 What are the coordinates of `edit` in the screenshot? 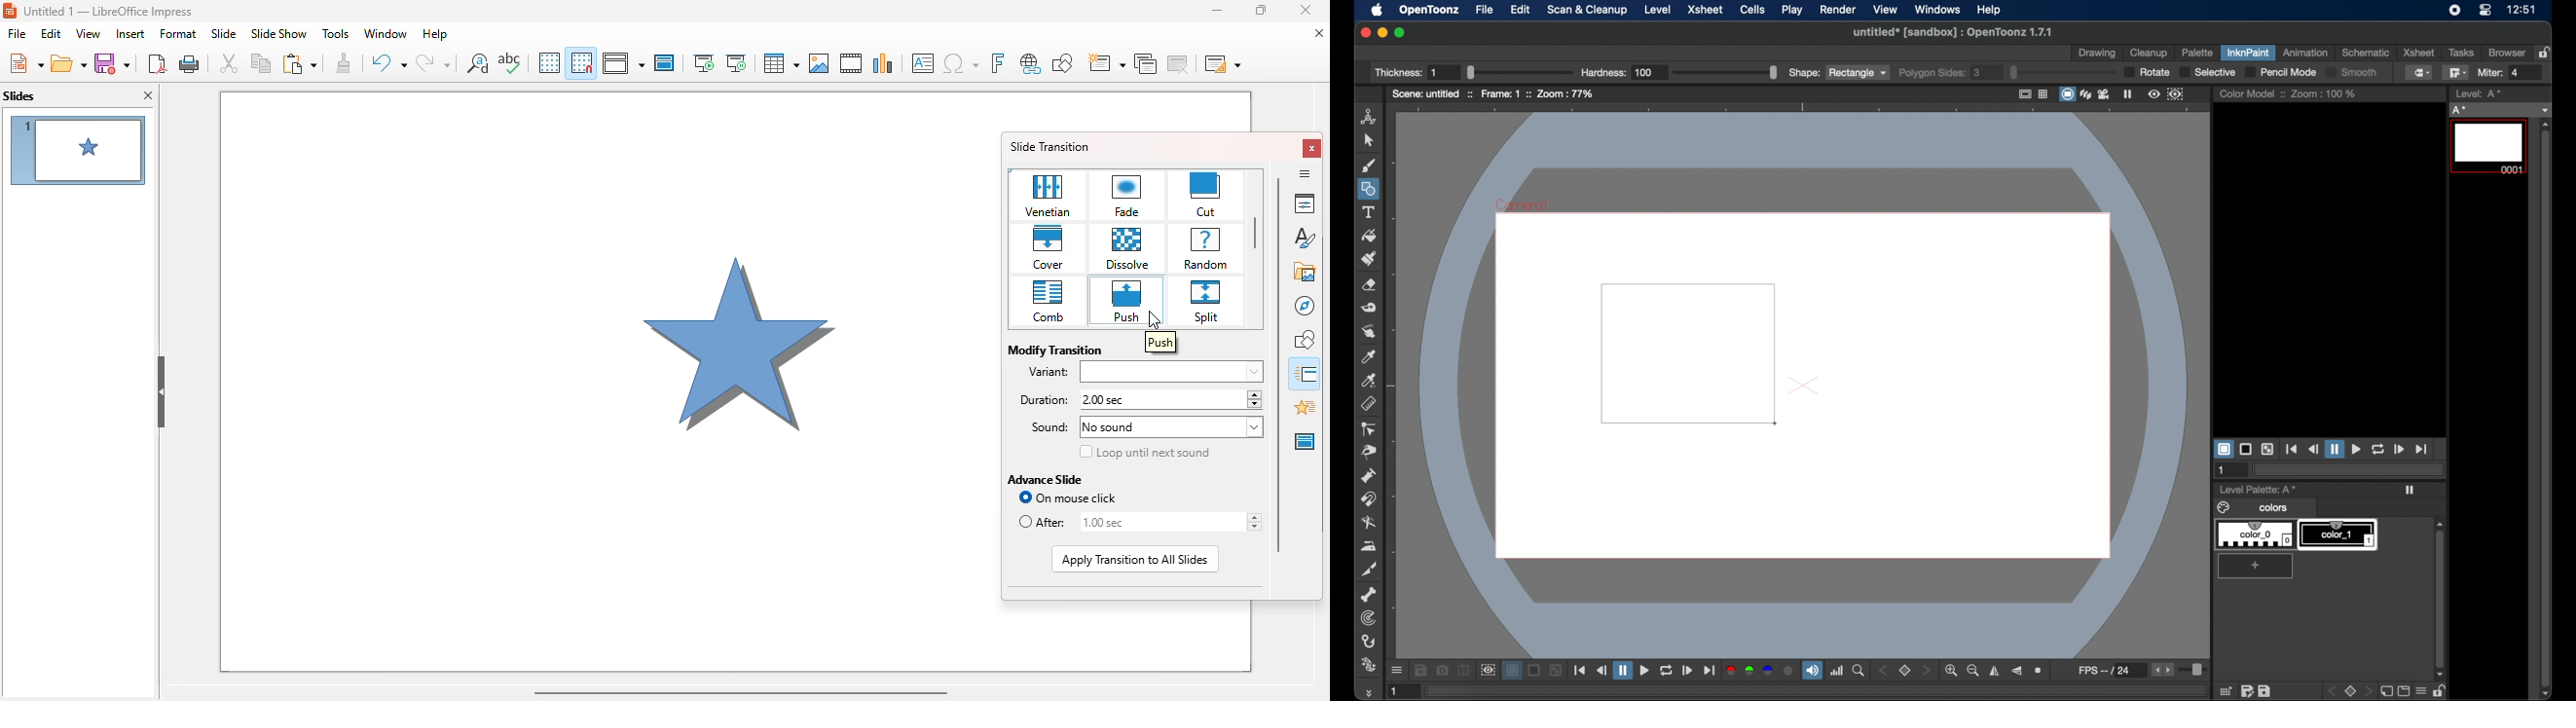 It's located at (1521, 9).